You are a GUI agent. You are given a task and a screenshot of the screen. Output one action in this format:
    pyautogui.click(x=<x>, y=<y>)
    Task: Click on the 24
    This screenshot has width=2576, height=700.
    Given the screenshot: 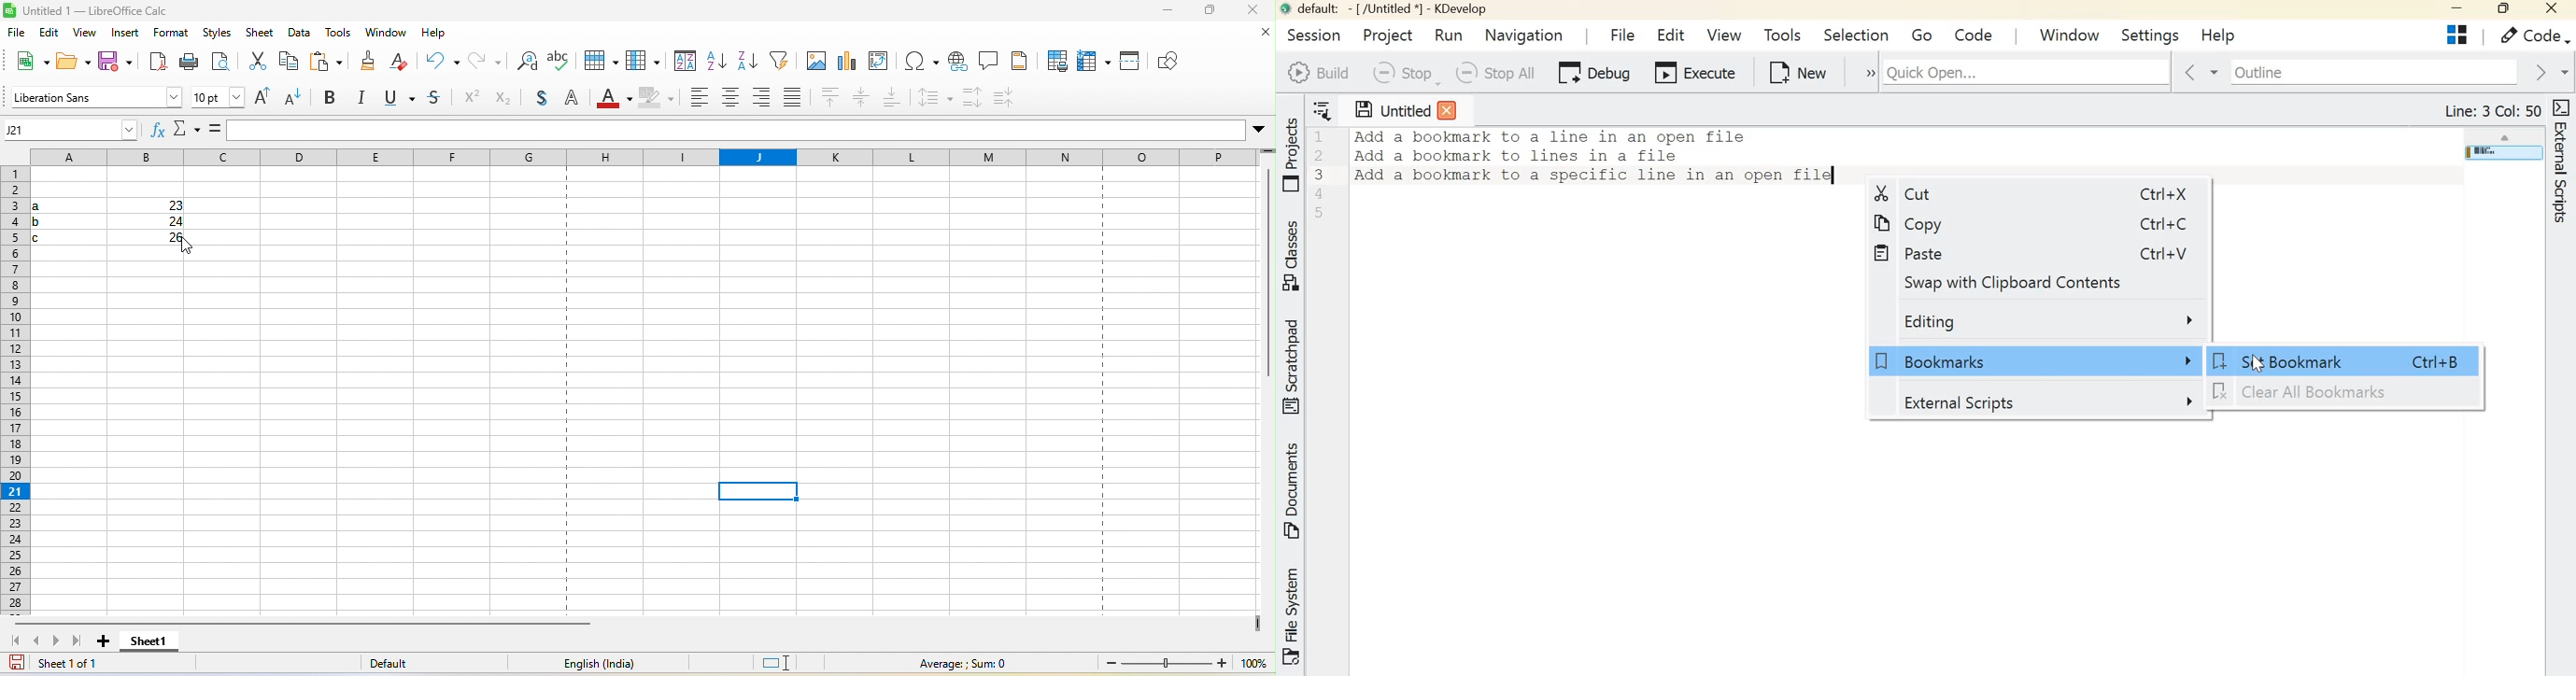 What is the action you would take?
    pyautogui.click(x=170, y=221)
    